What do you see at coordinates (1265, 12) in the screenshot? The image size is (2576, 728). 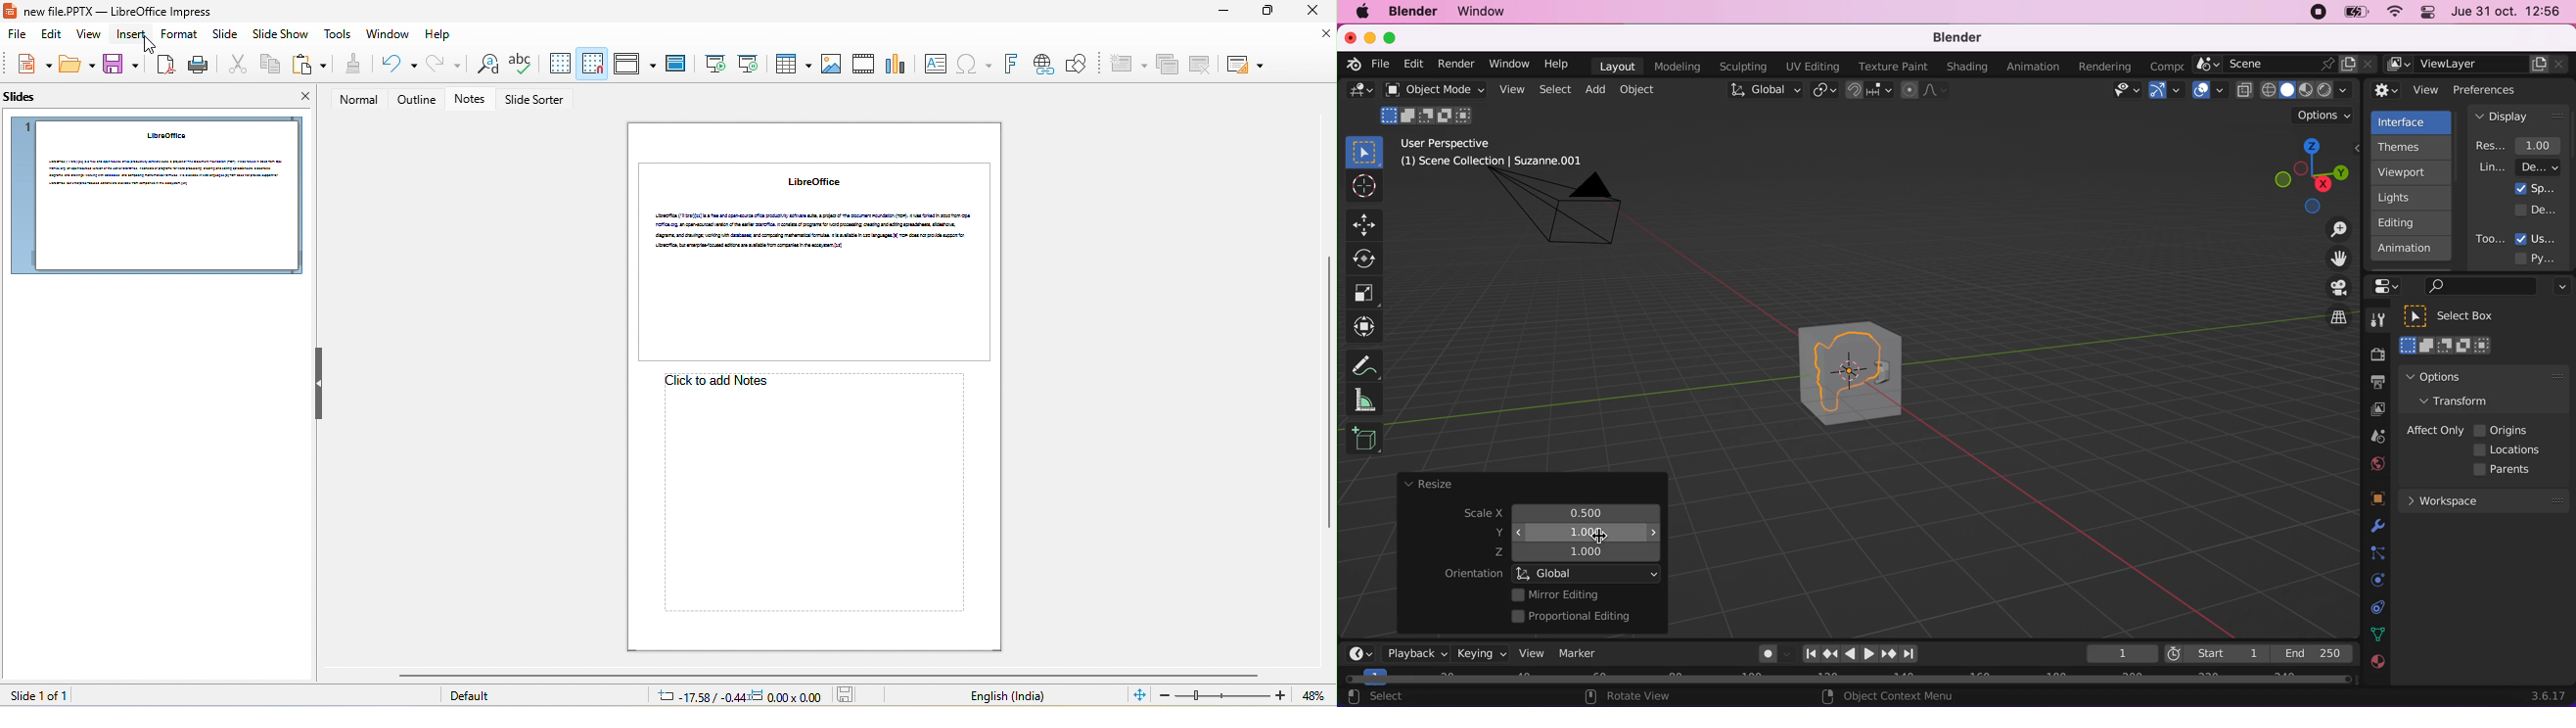 I see `maximize` at bounding box center [1265, 12].